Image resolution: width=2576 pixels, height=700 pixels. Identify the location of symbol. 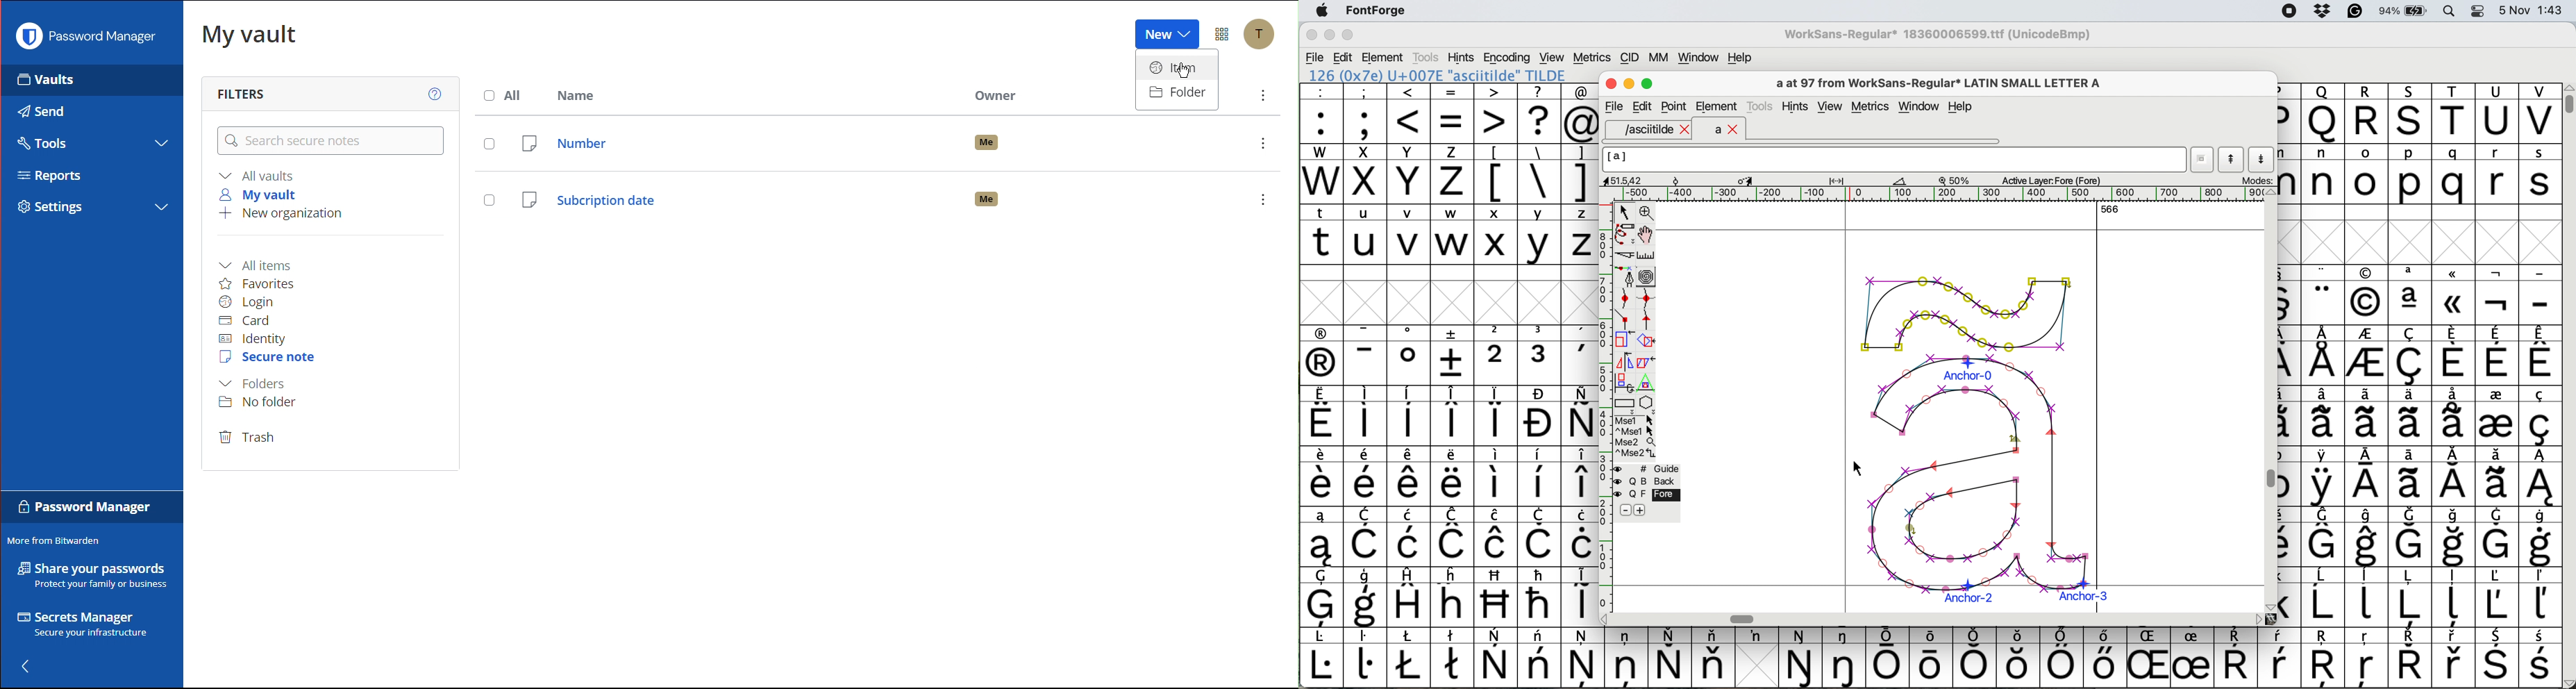
(1364, 416).